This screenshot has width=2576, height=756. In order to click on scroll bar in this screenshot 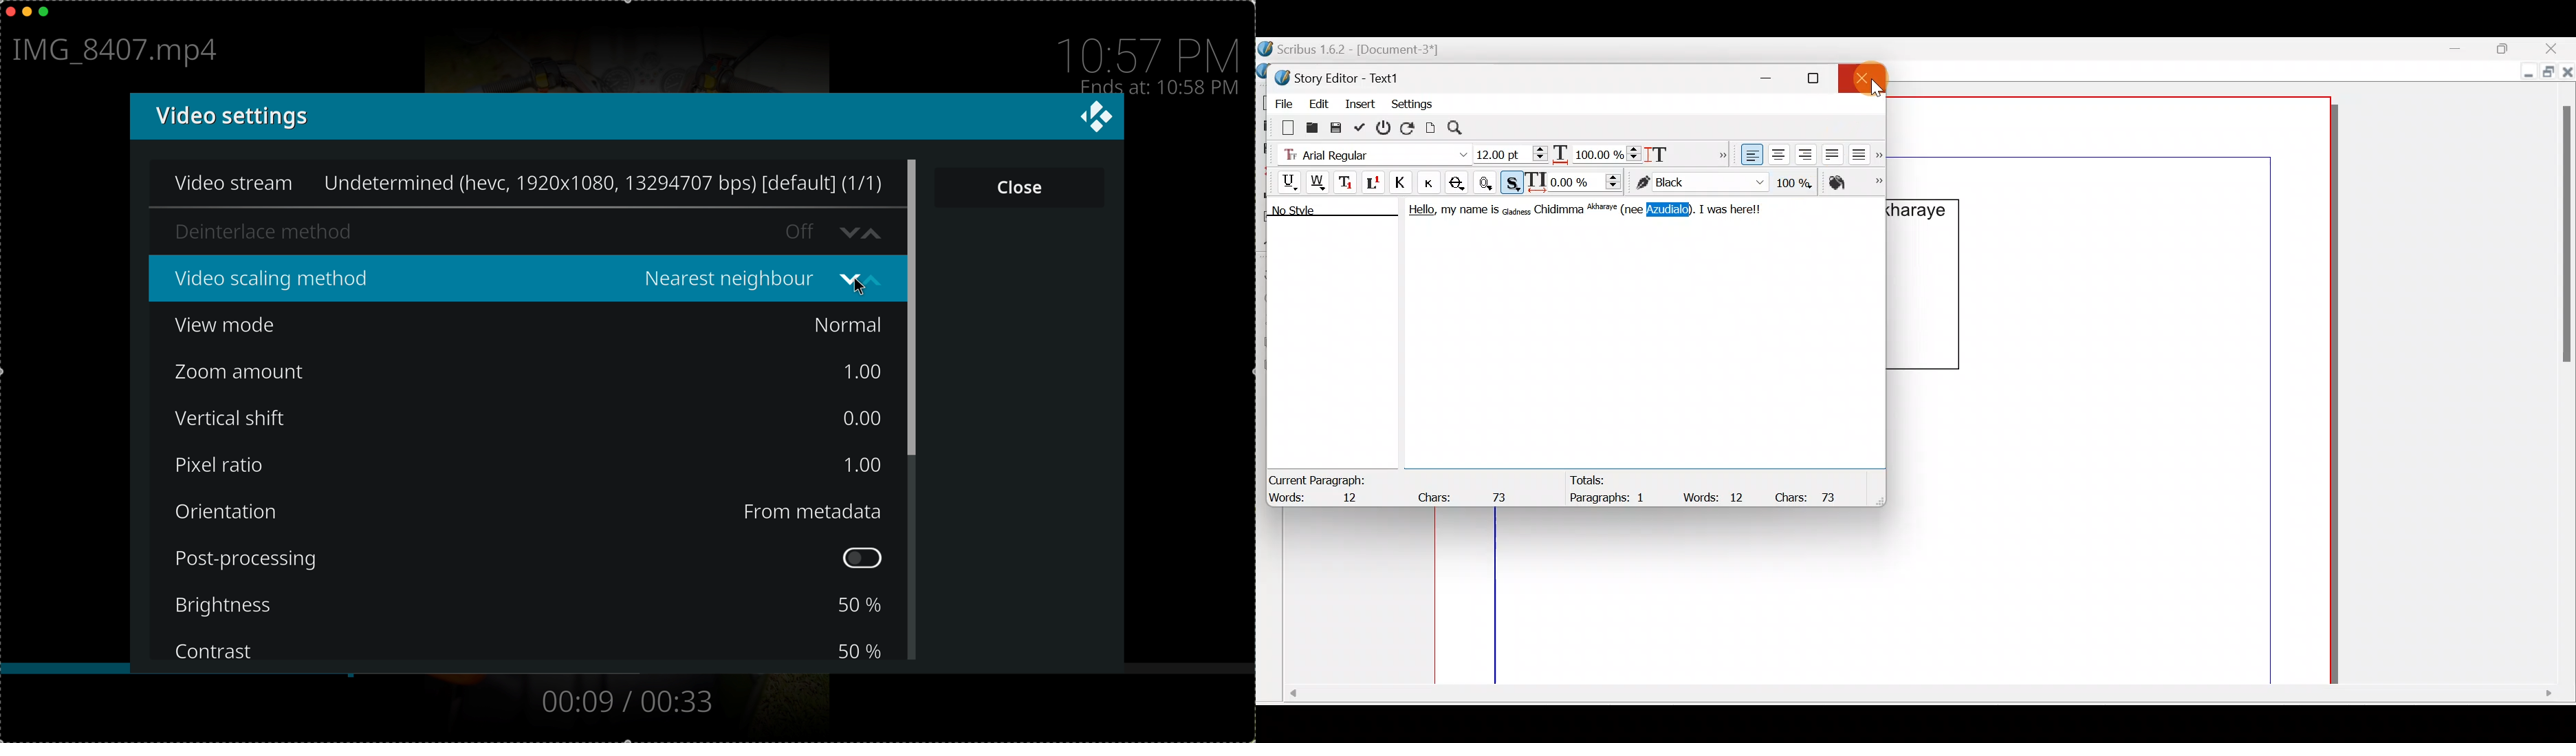, I will do `click(915, 408)`.